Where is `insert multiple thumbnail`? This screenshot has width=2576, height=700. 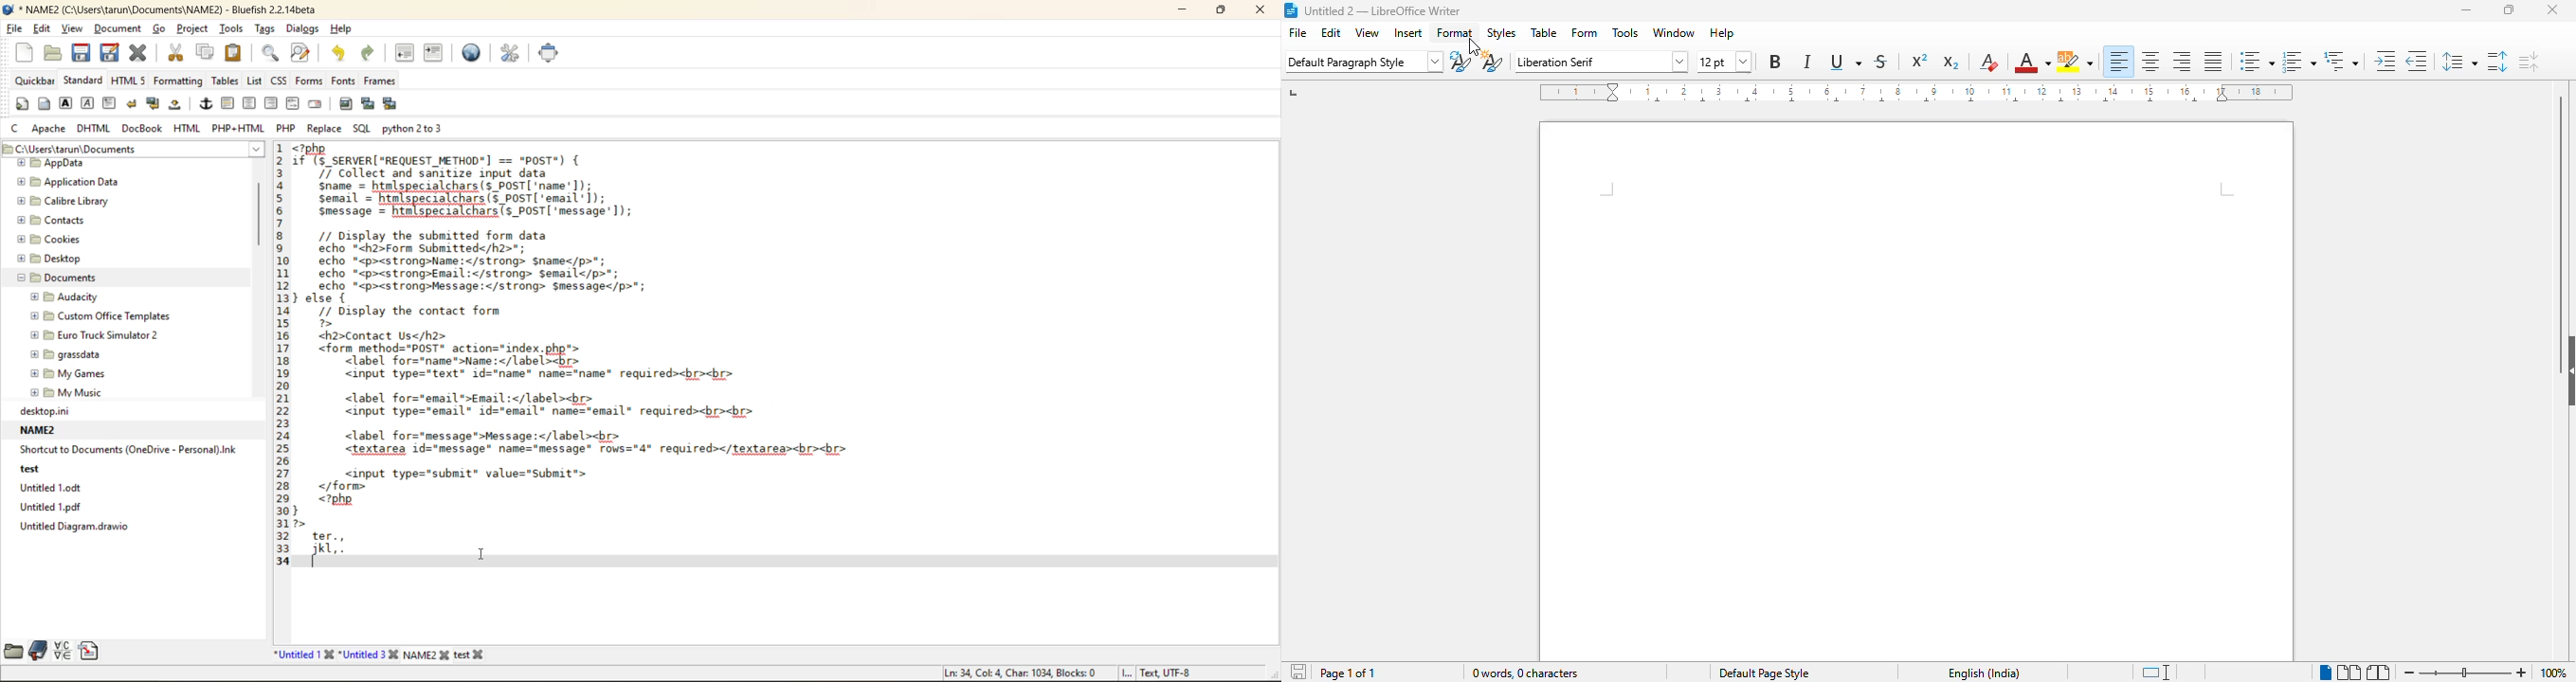 insert multiple thumbnail is located at coordinates (392, 105).